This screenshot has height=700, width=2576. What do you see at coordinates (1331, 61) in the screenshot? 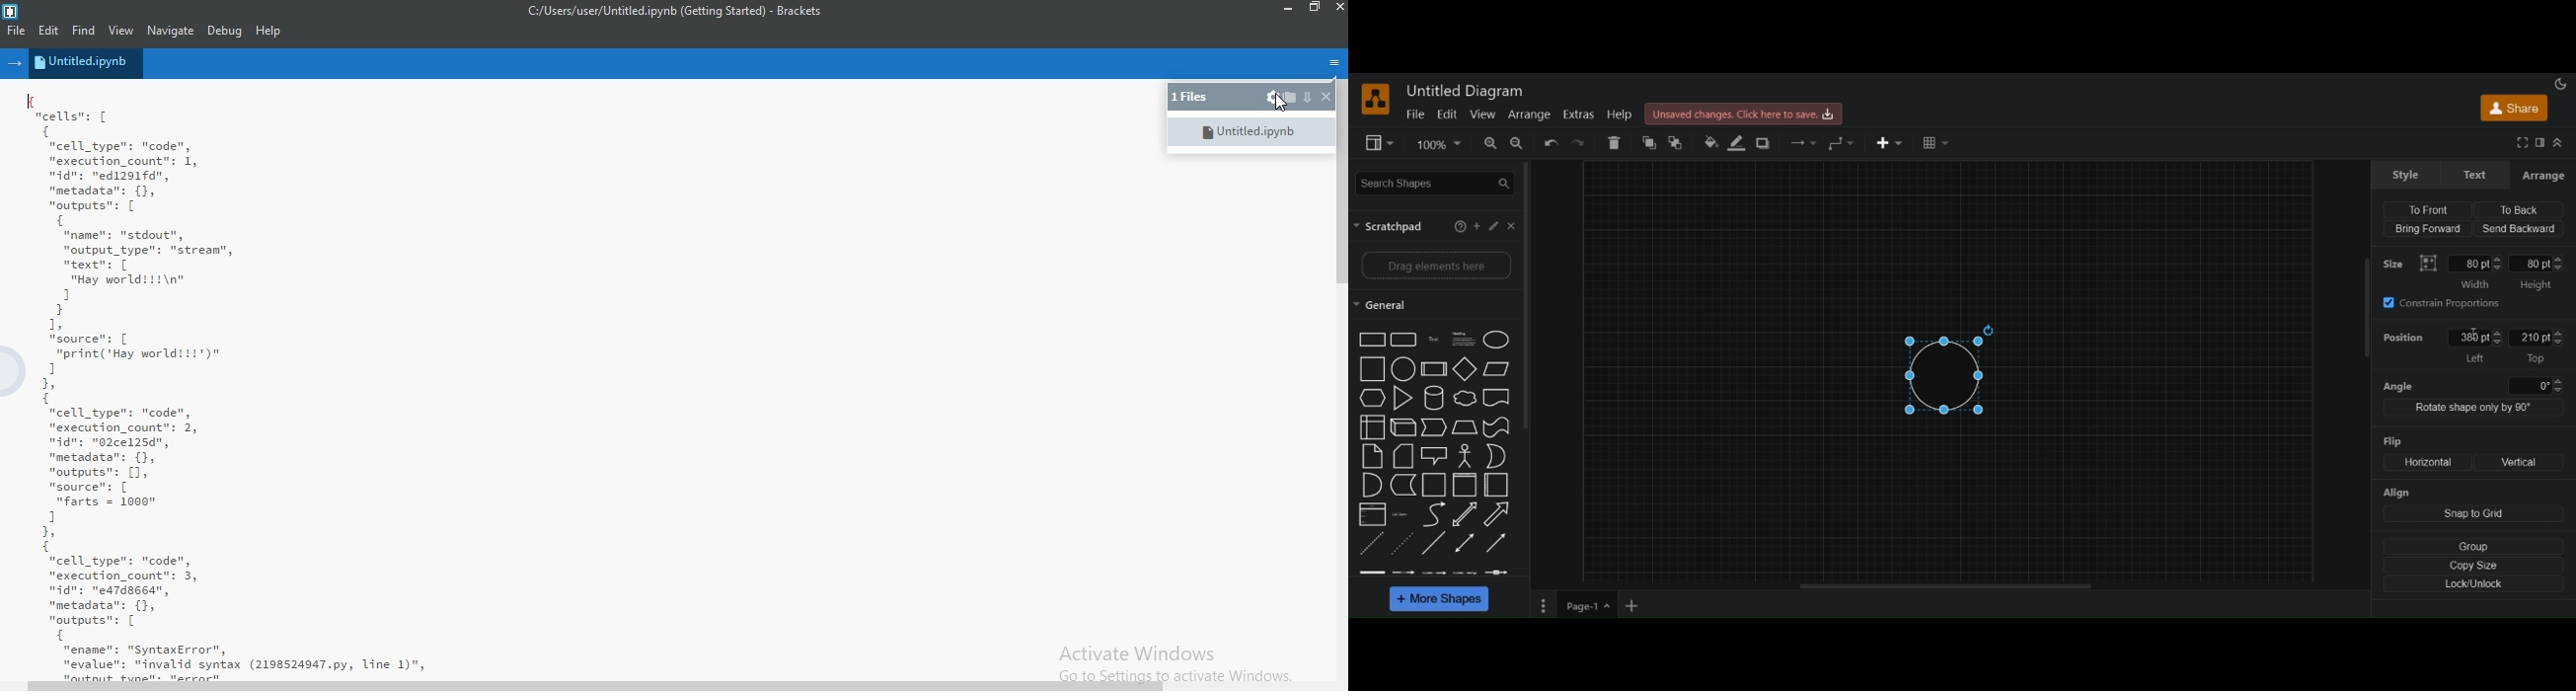
I see `menu` at bounding box center [1331, 61].